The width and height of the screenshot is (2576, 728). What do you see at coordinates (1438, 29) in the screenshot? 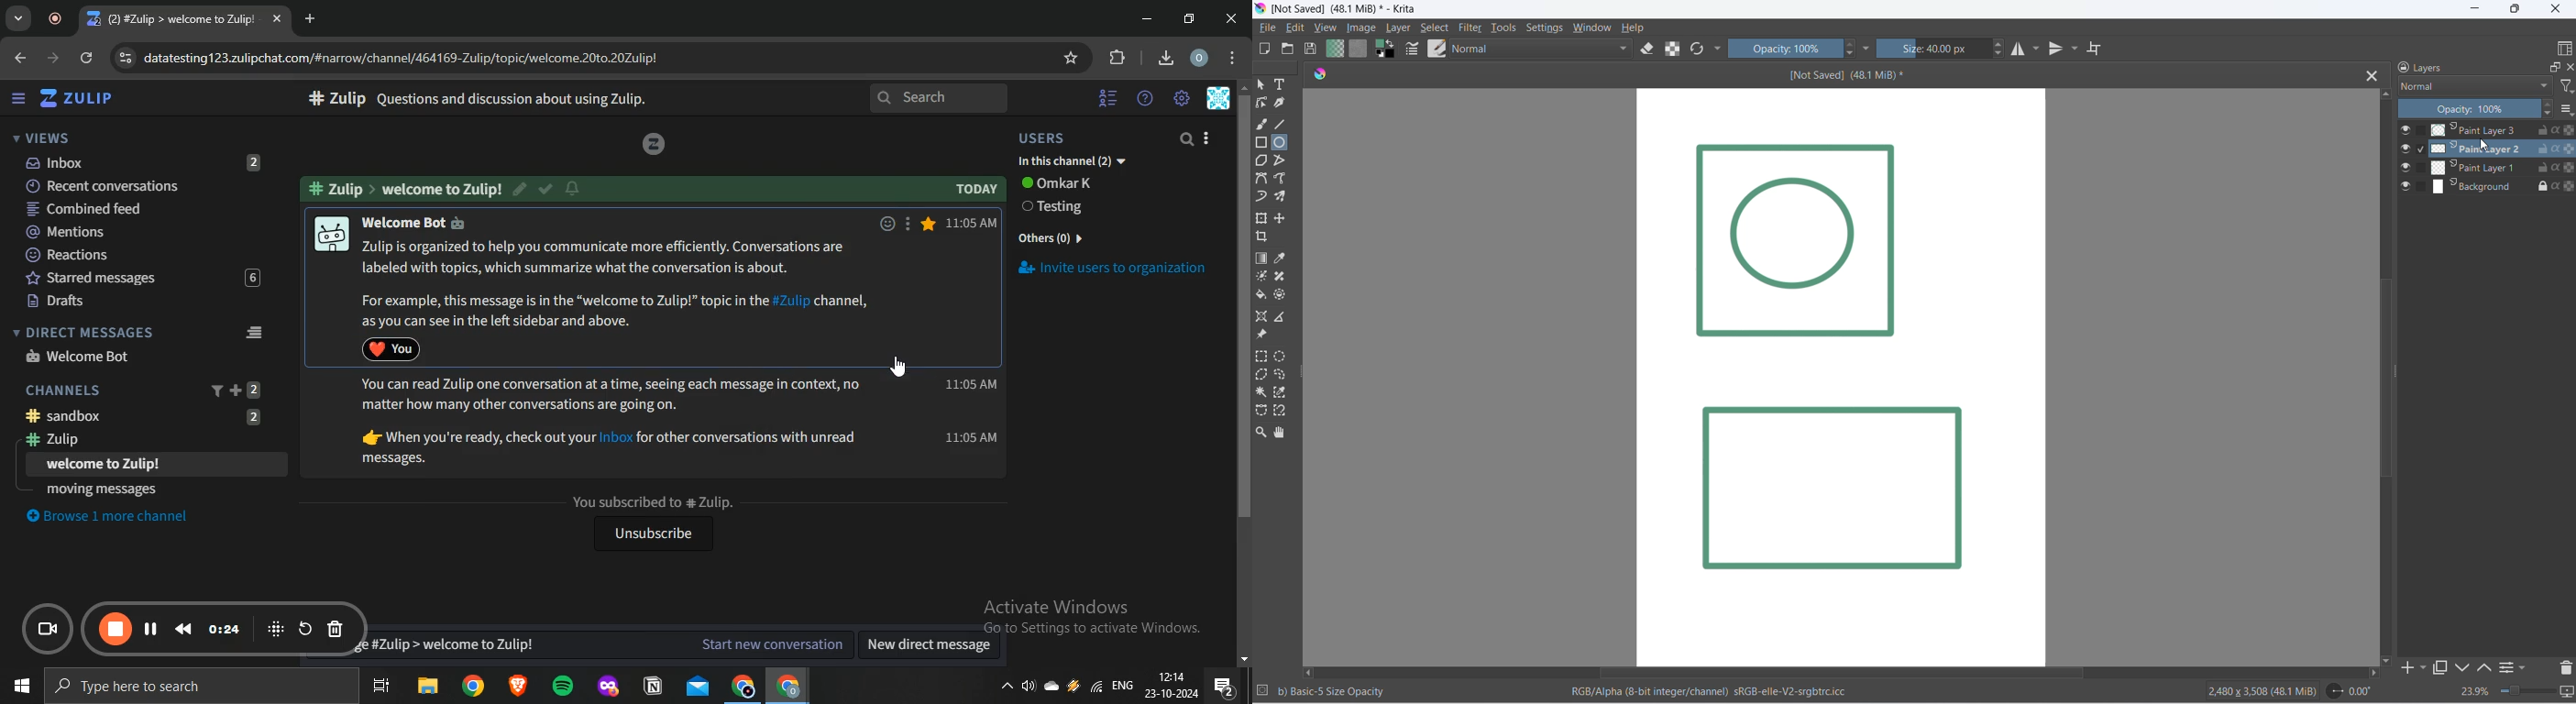
I see `select` at bounding box center [1438, 29].